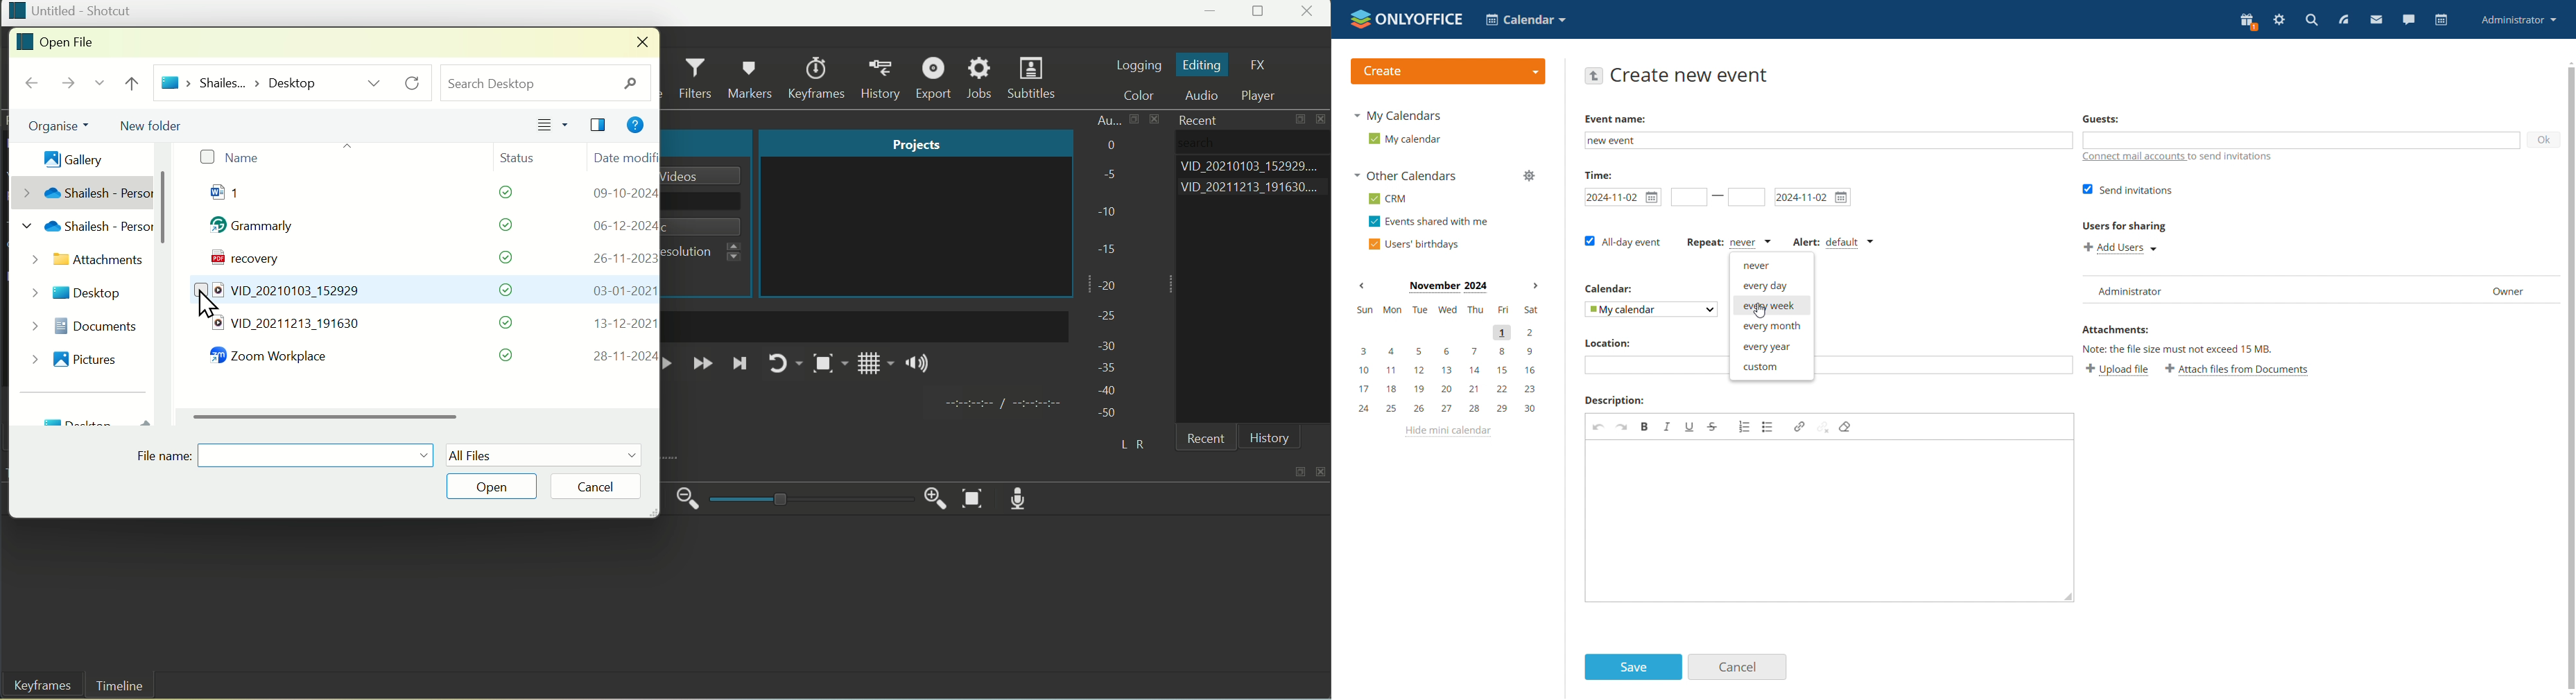 This screenshot has width=2576, height=700. Describe the element at coordinates (1309, 13) in the screenshot. I see `Close` at that location.